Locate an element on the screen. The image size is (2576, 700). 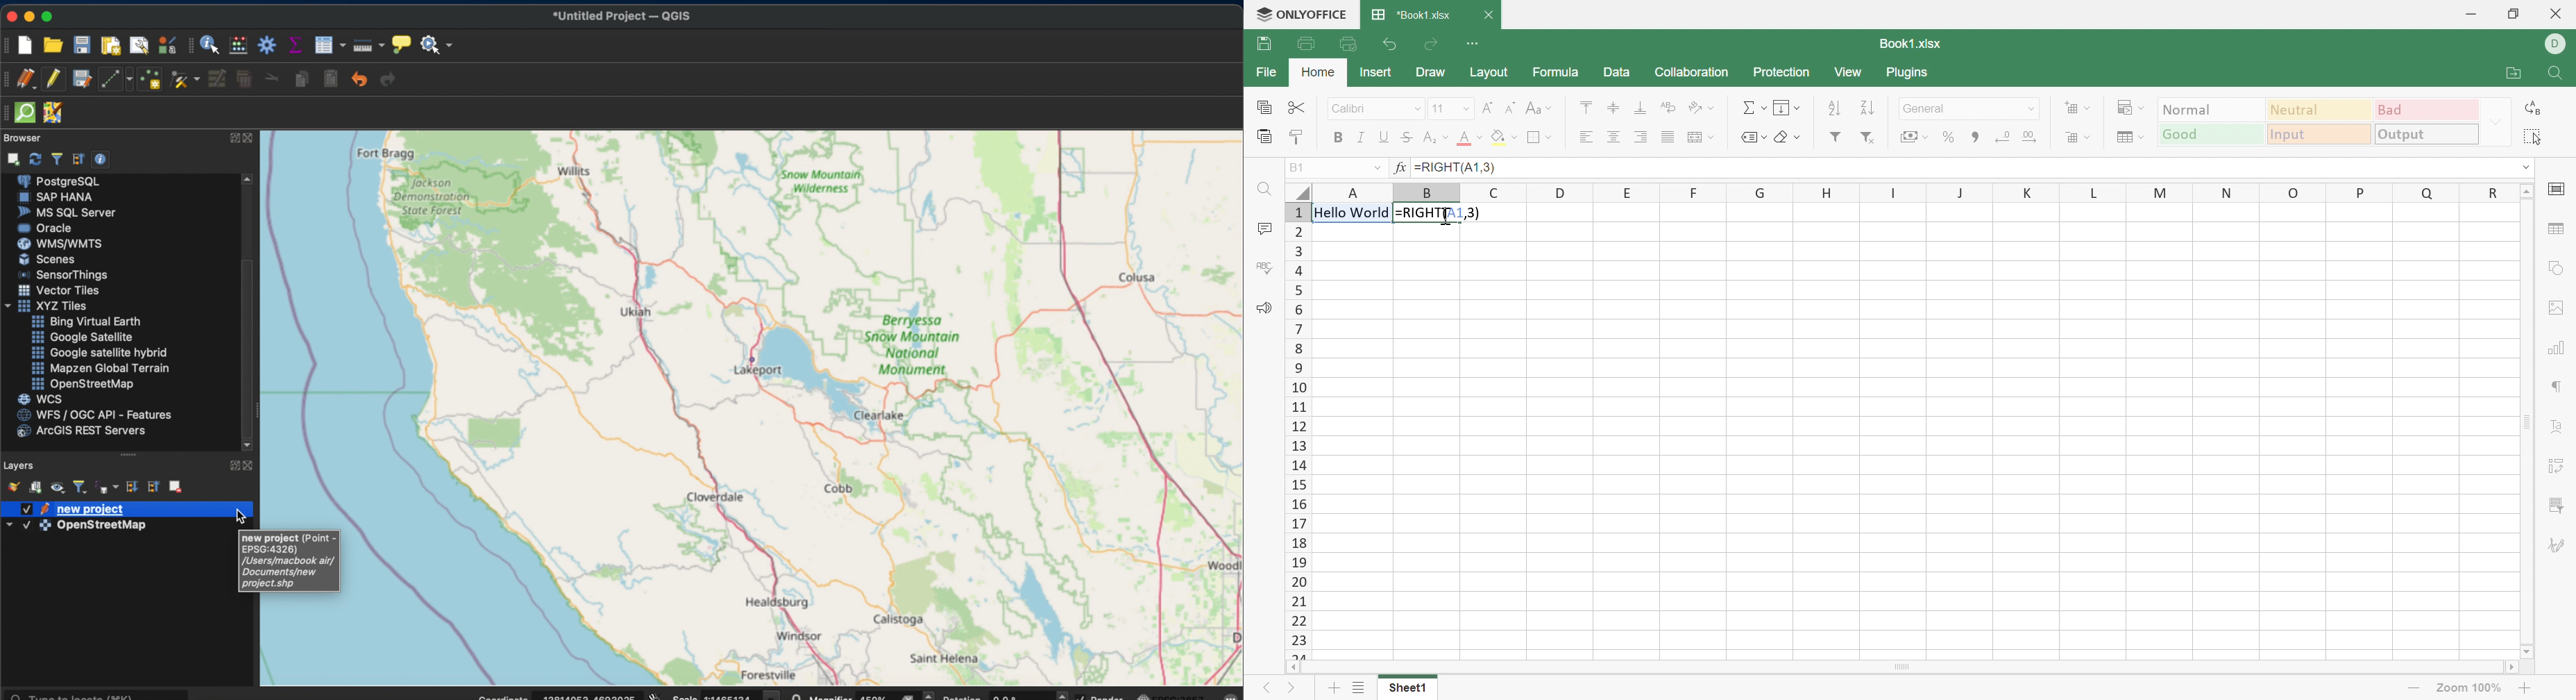
copy features is located at coordinates (304, 79).